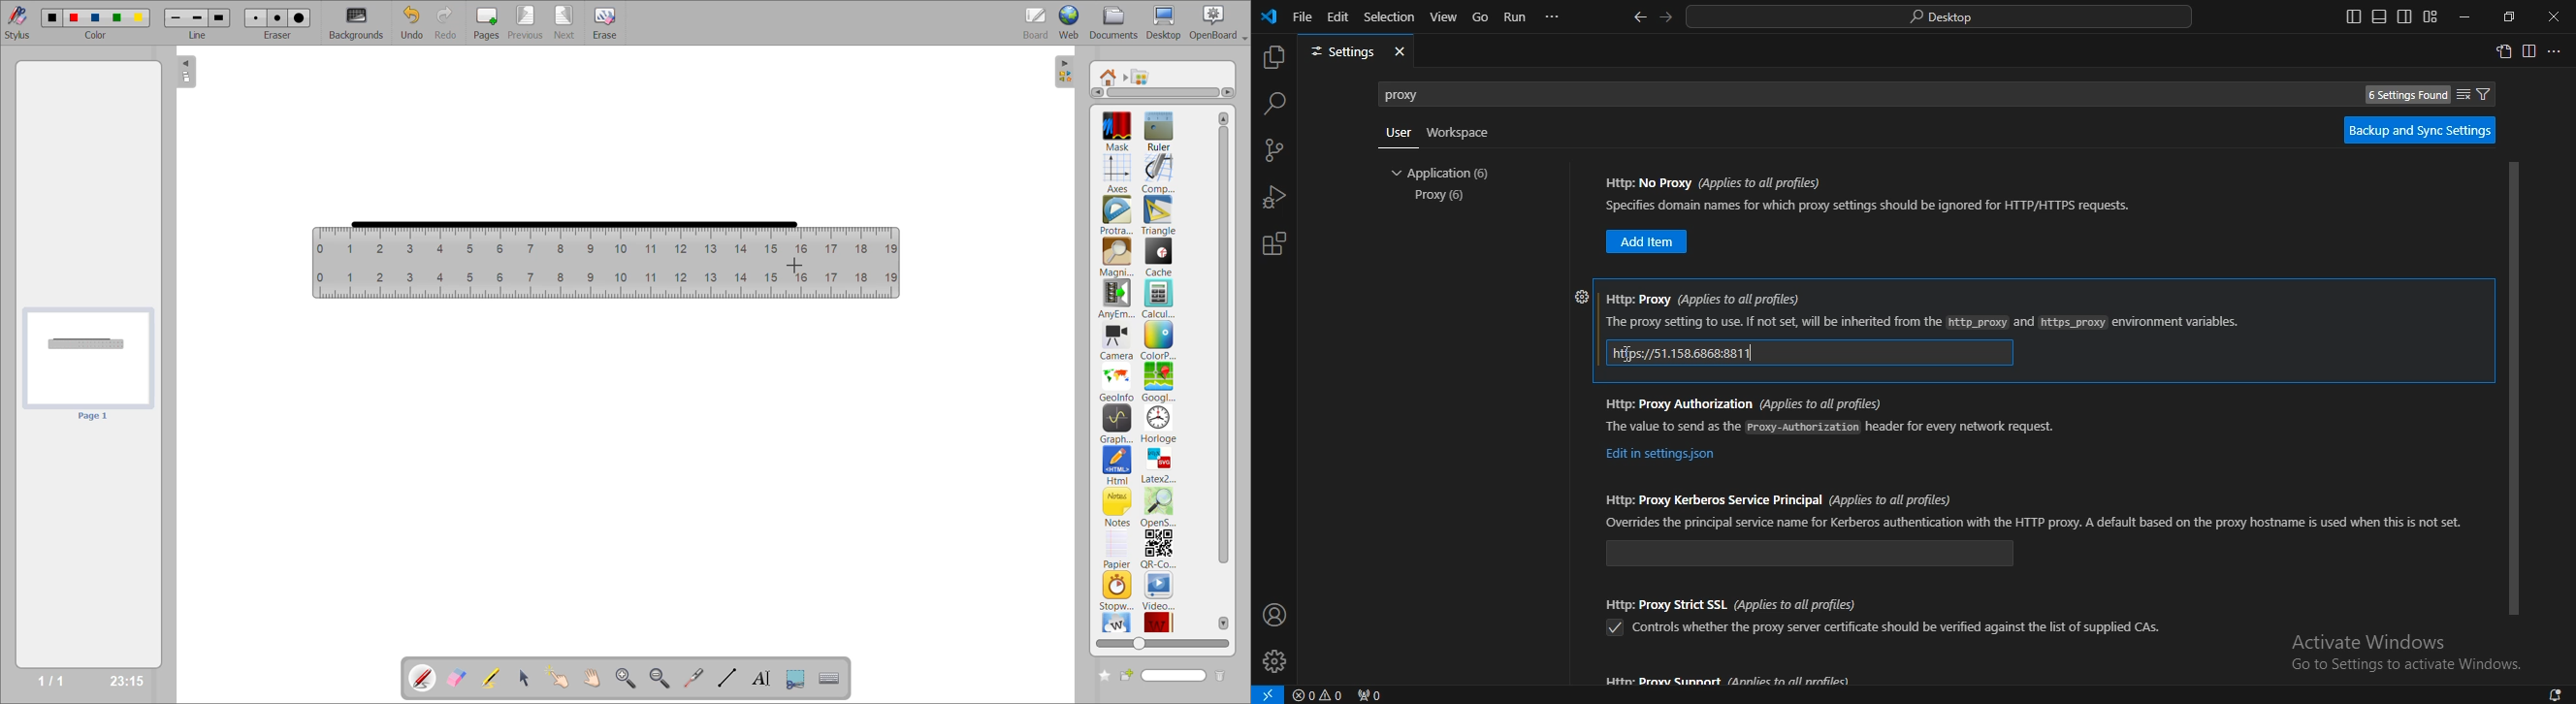 The image size is (2576, 728). I want to click on run, so click(1516, 17).